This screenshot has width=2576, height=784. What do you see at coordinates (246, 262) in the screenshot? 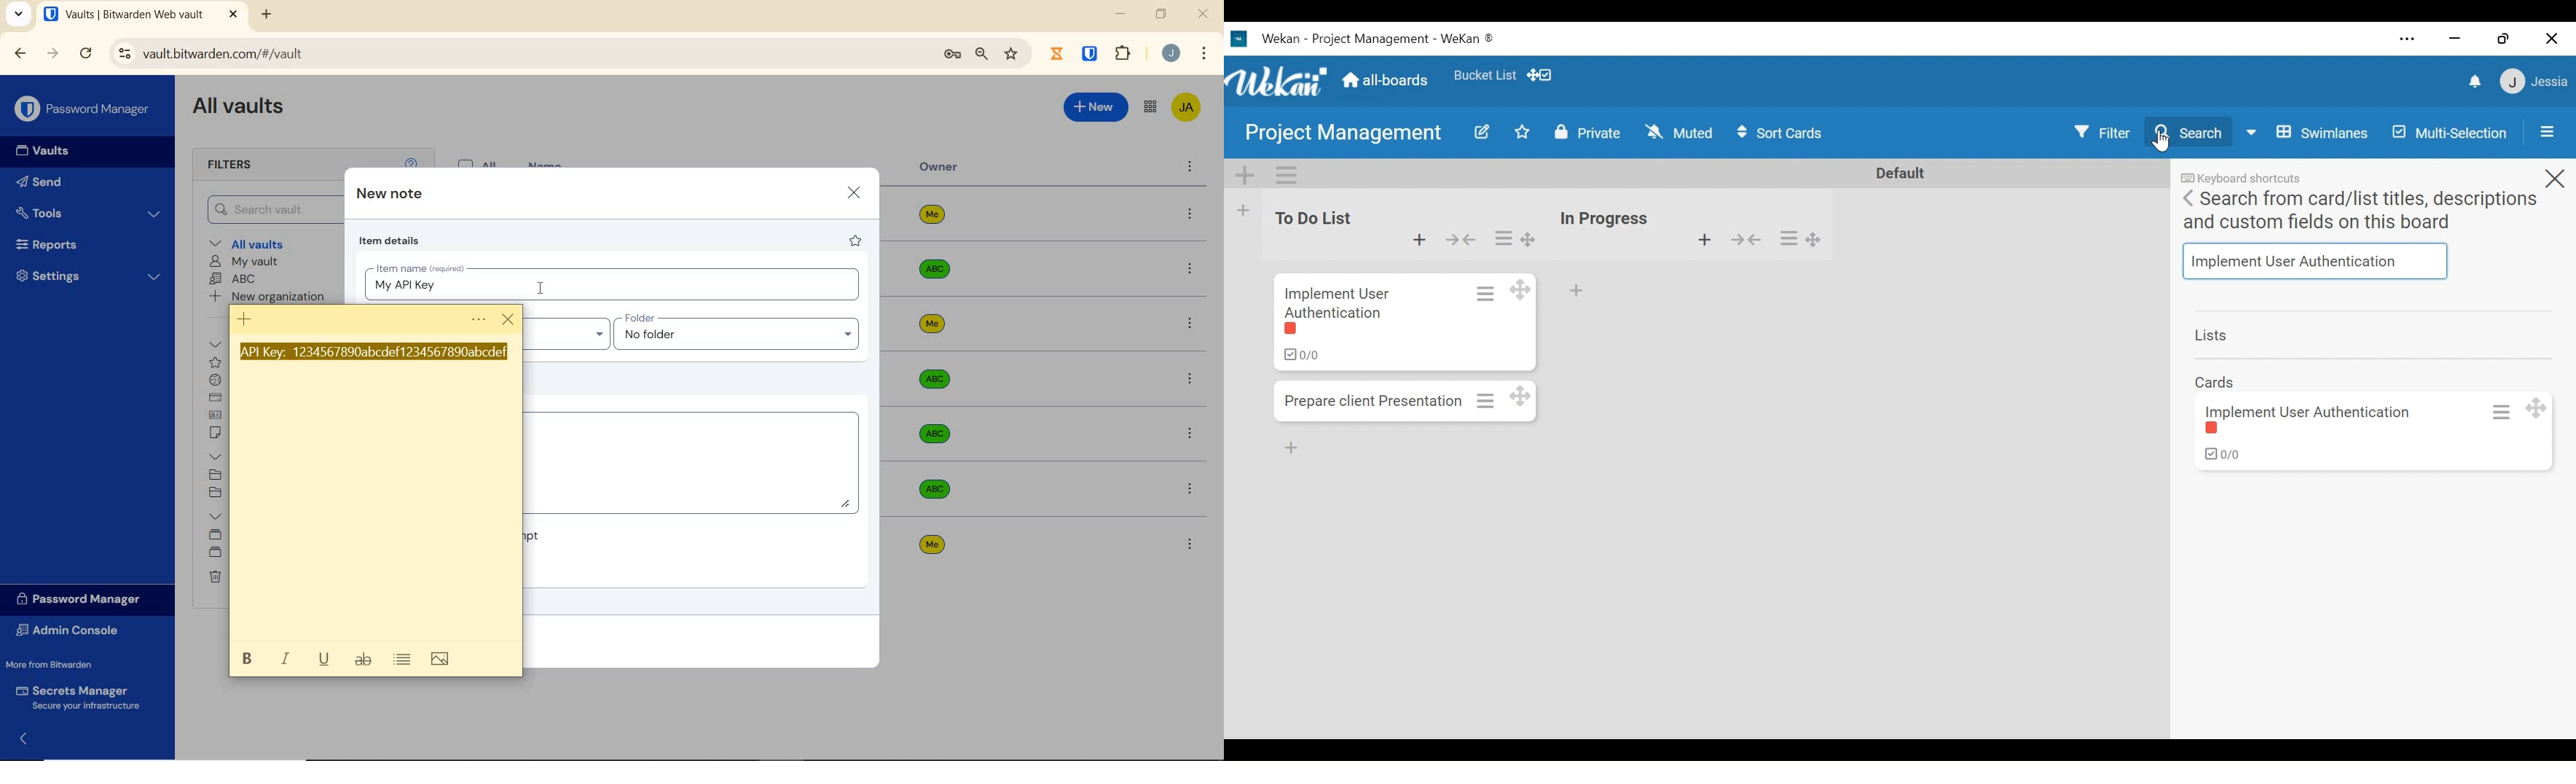
I see `My Vault` at bounding box center [246, 262].